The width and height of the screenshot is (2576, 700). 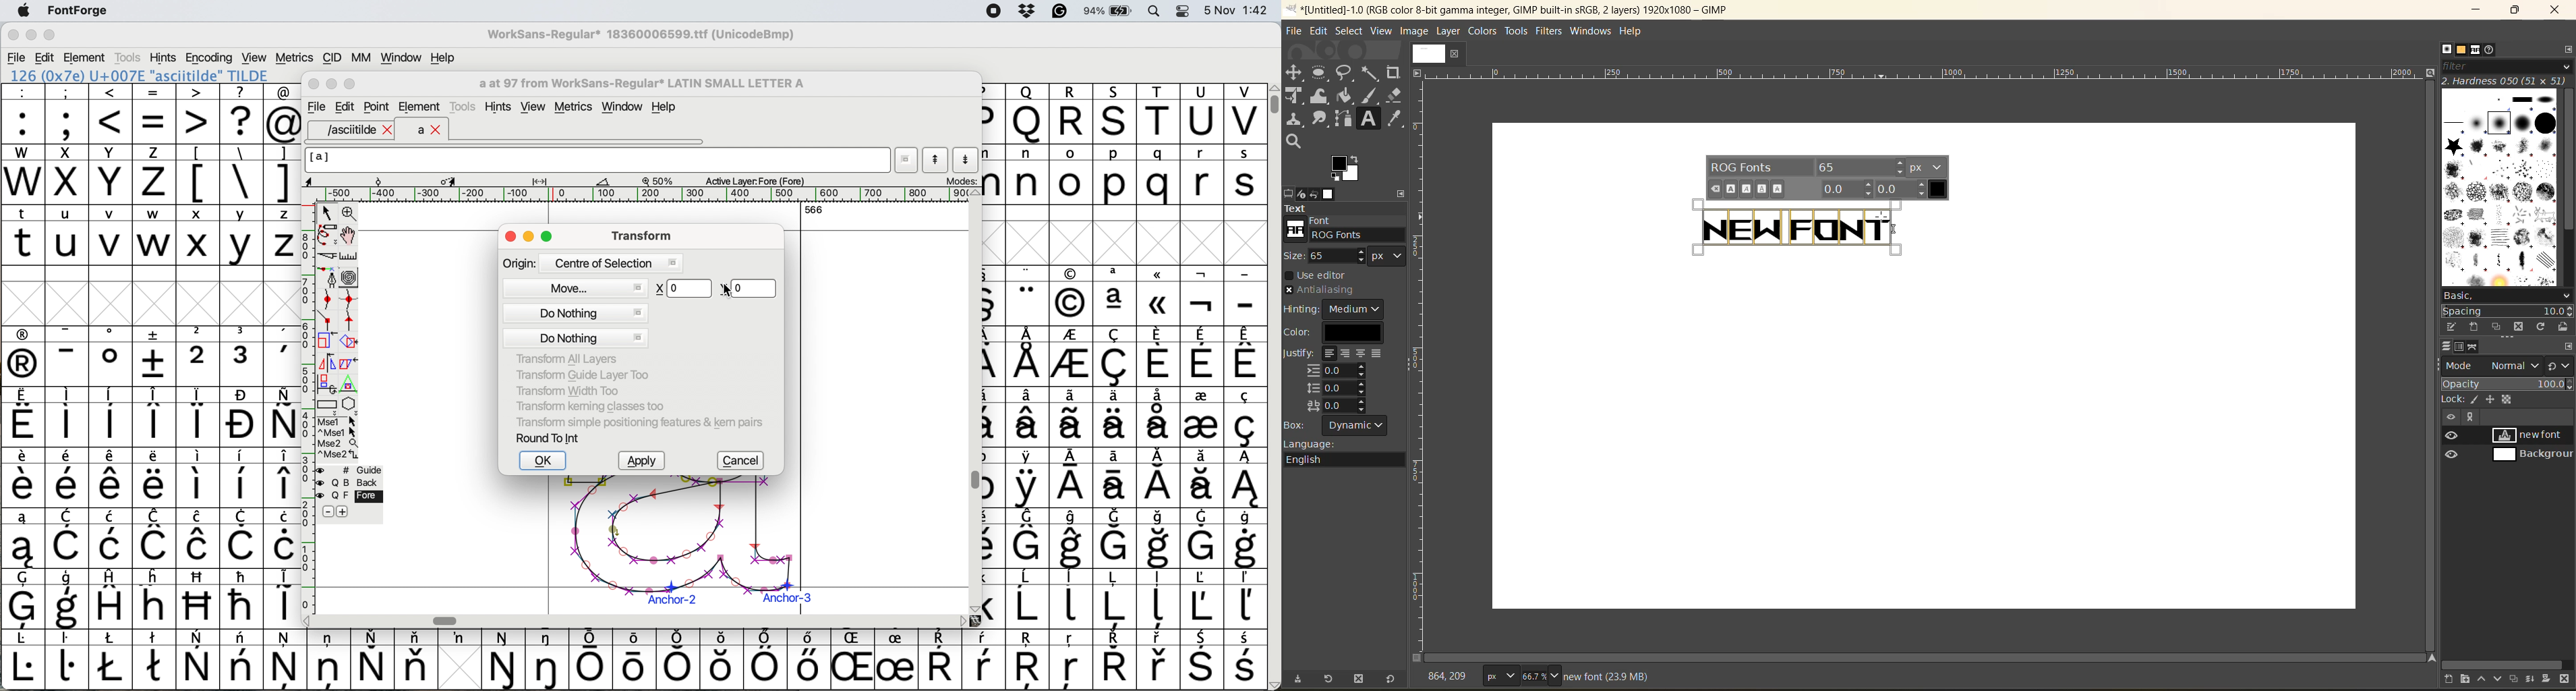 I want to click on window, so click(x=624, y=107).